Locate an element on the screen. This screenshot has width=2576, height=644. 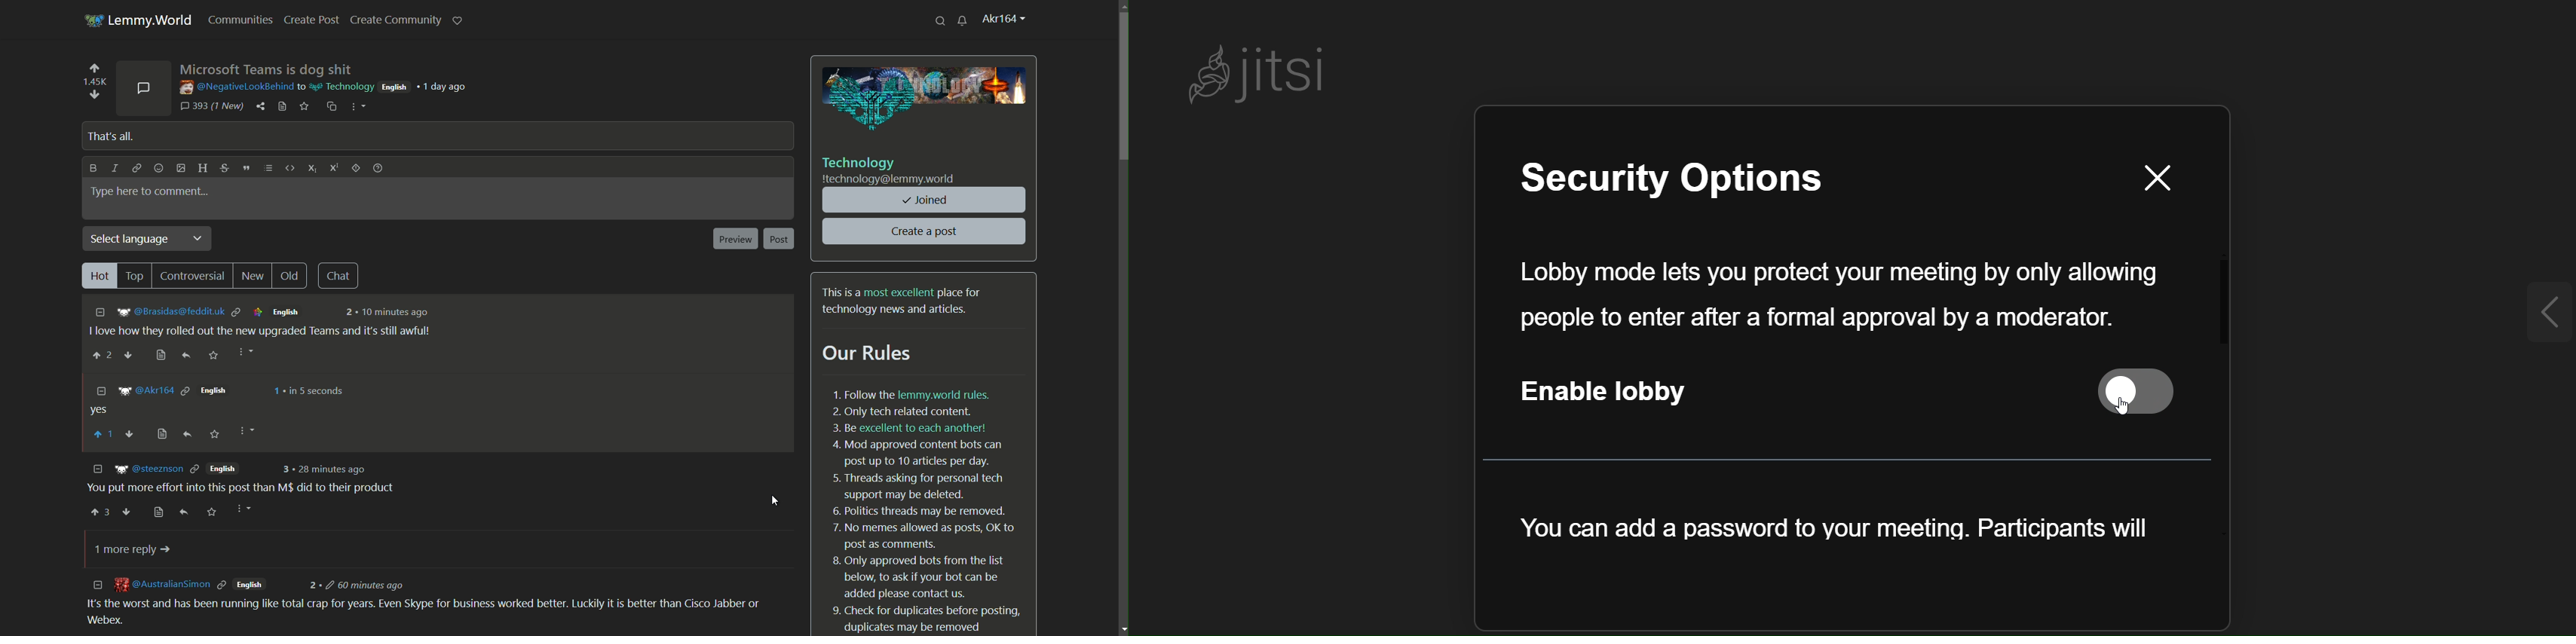
add image is located at coordinates (181, 168).